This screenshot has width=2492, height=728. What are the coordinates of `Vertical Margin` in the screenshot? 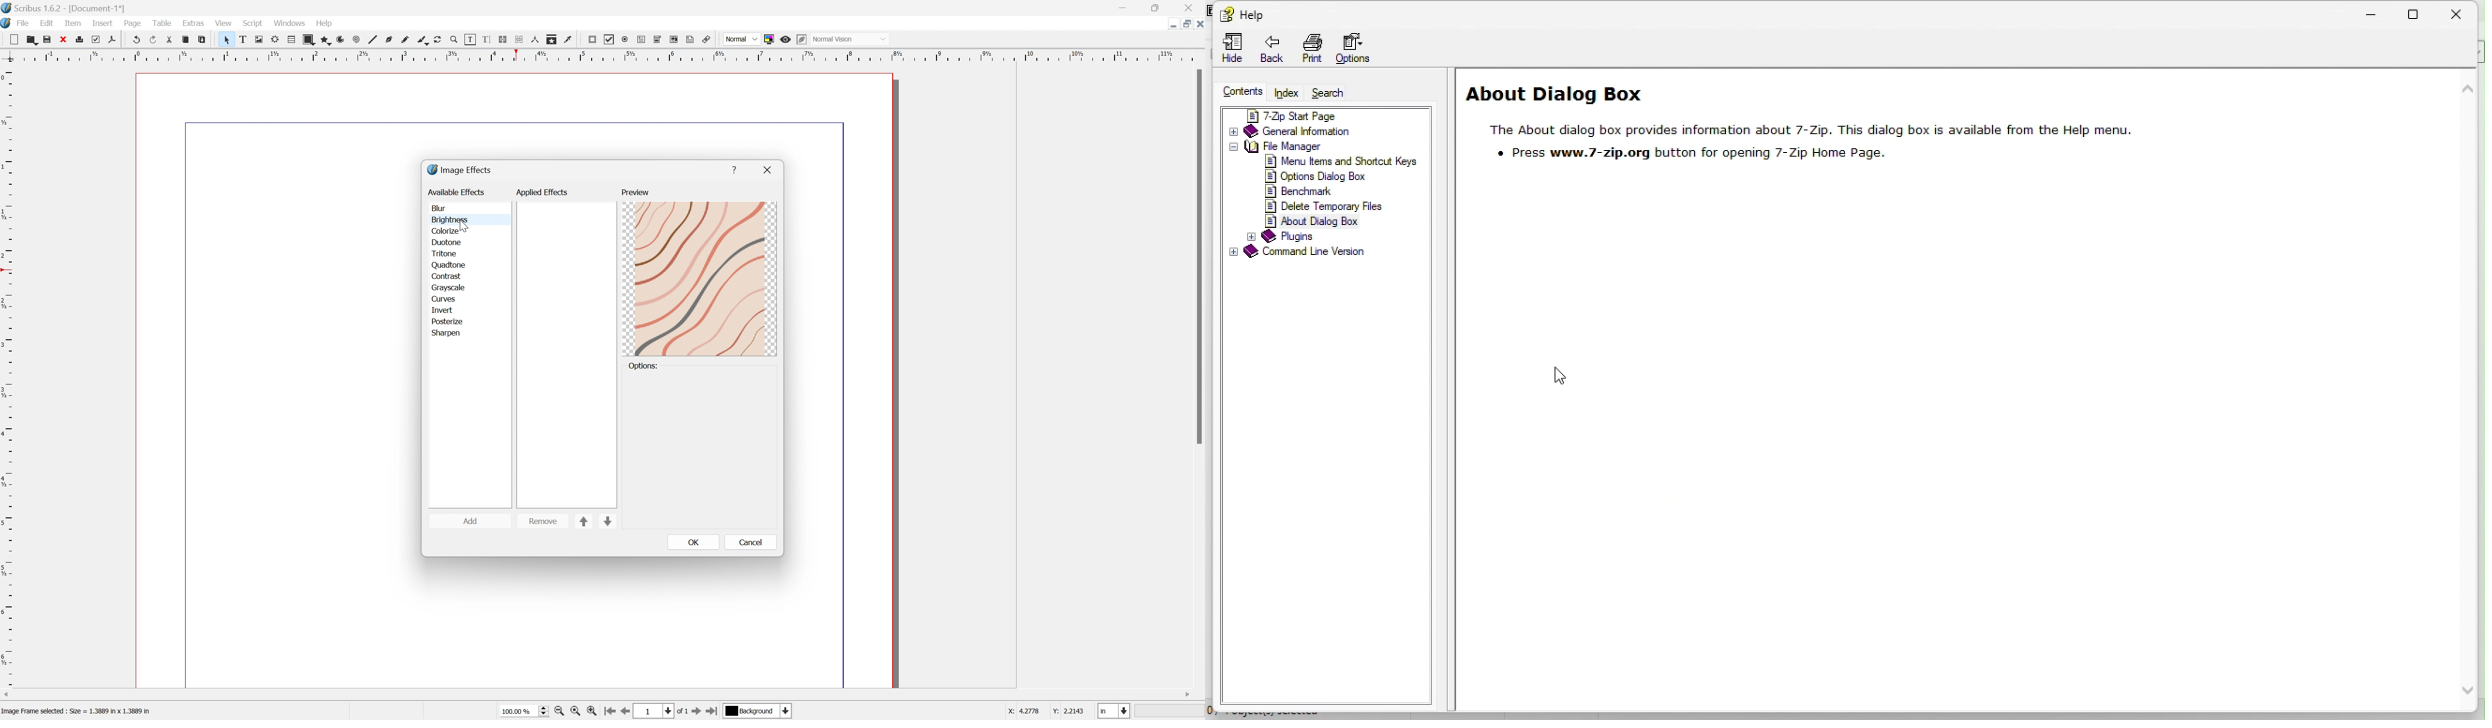 It's located at (8, 378).